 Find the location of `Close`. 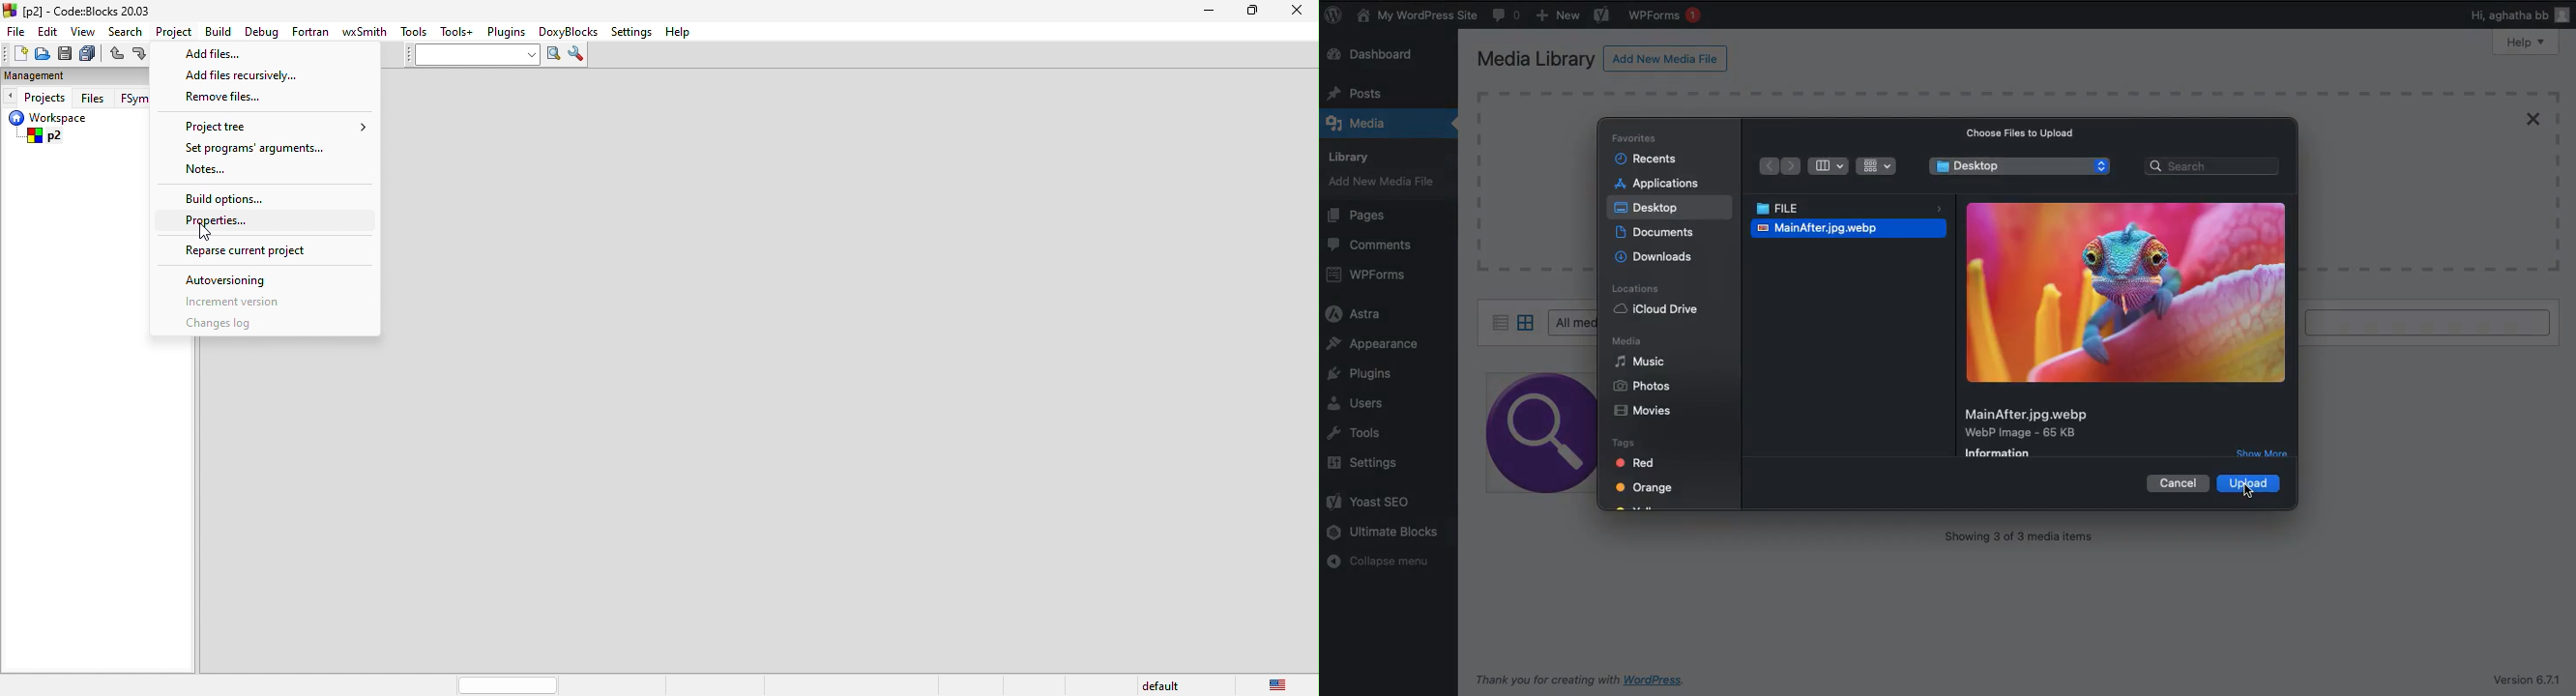

Close is located at coordinates (2537, 119).